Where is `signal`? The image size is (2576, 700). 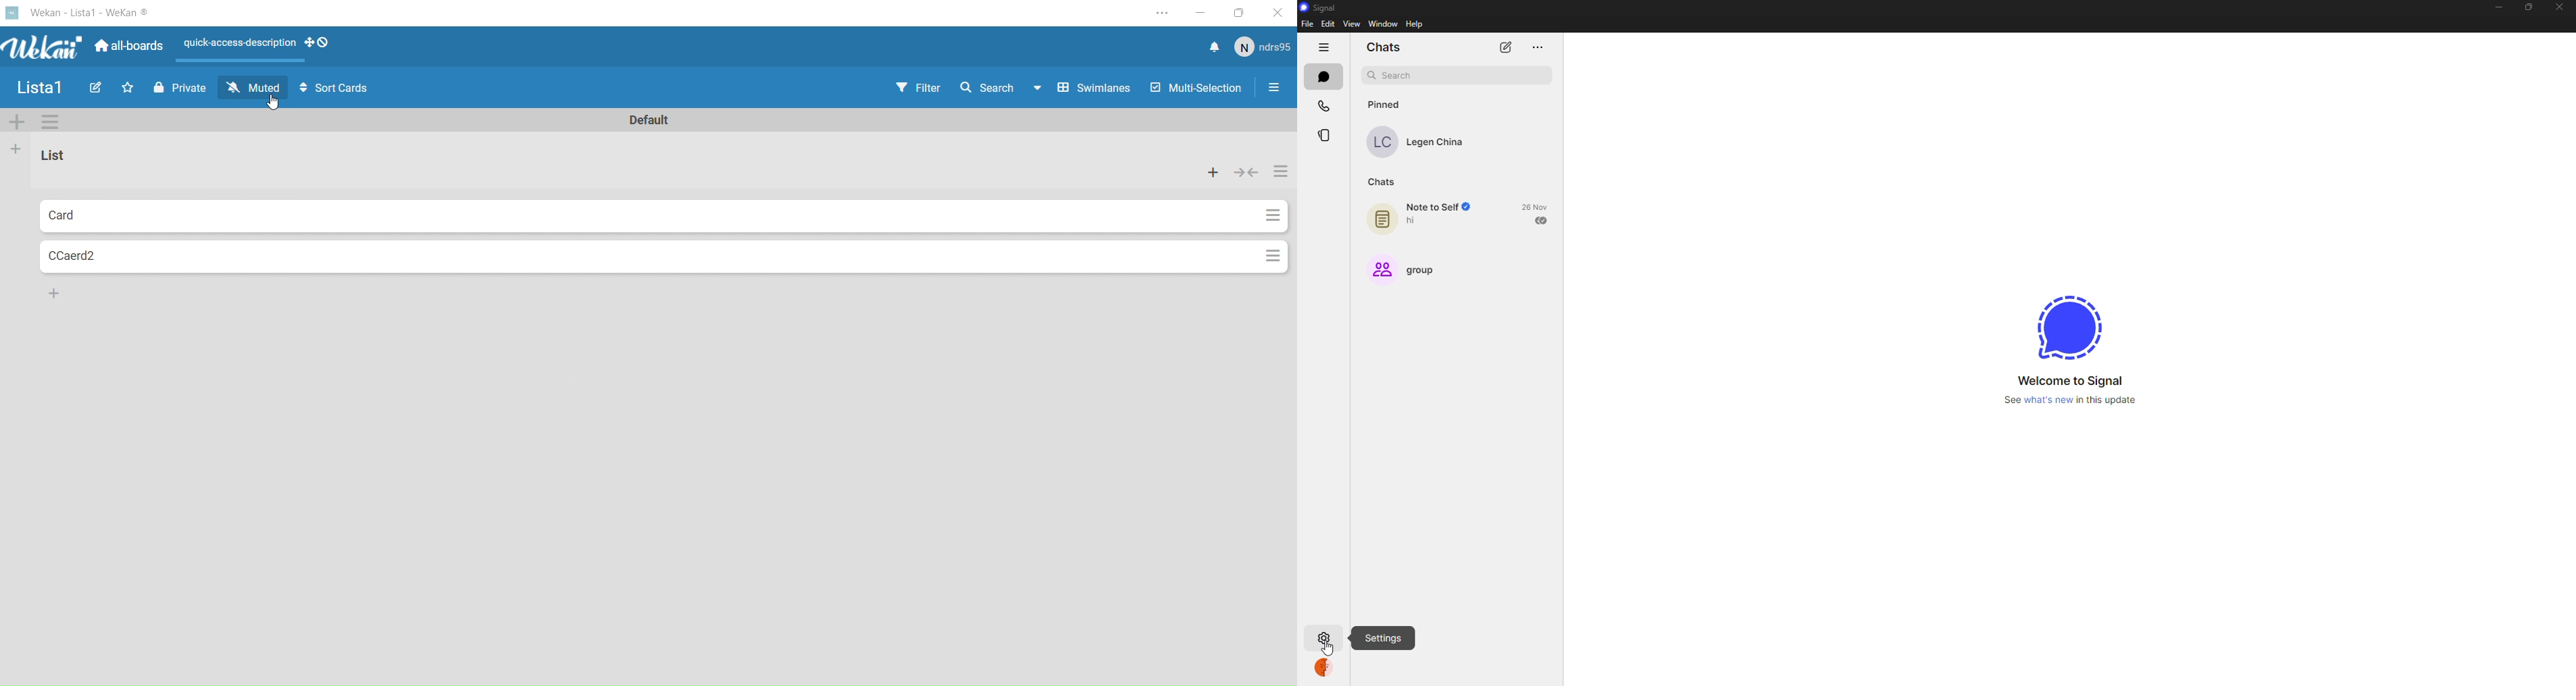 signal is located at coordinates (1321, 8).